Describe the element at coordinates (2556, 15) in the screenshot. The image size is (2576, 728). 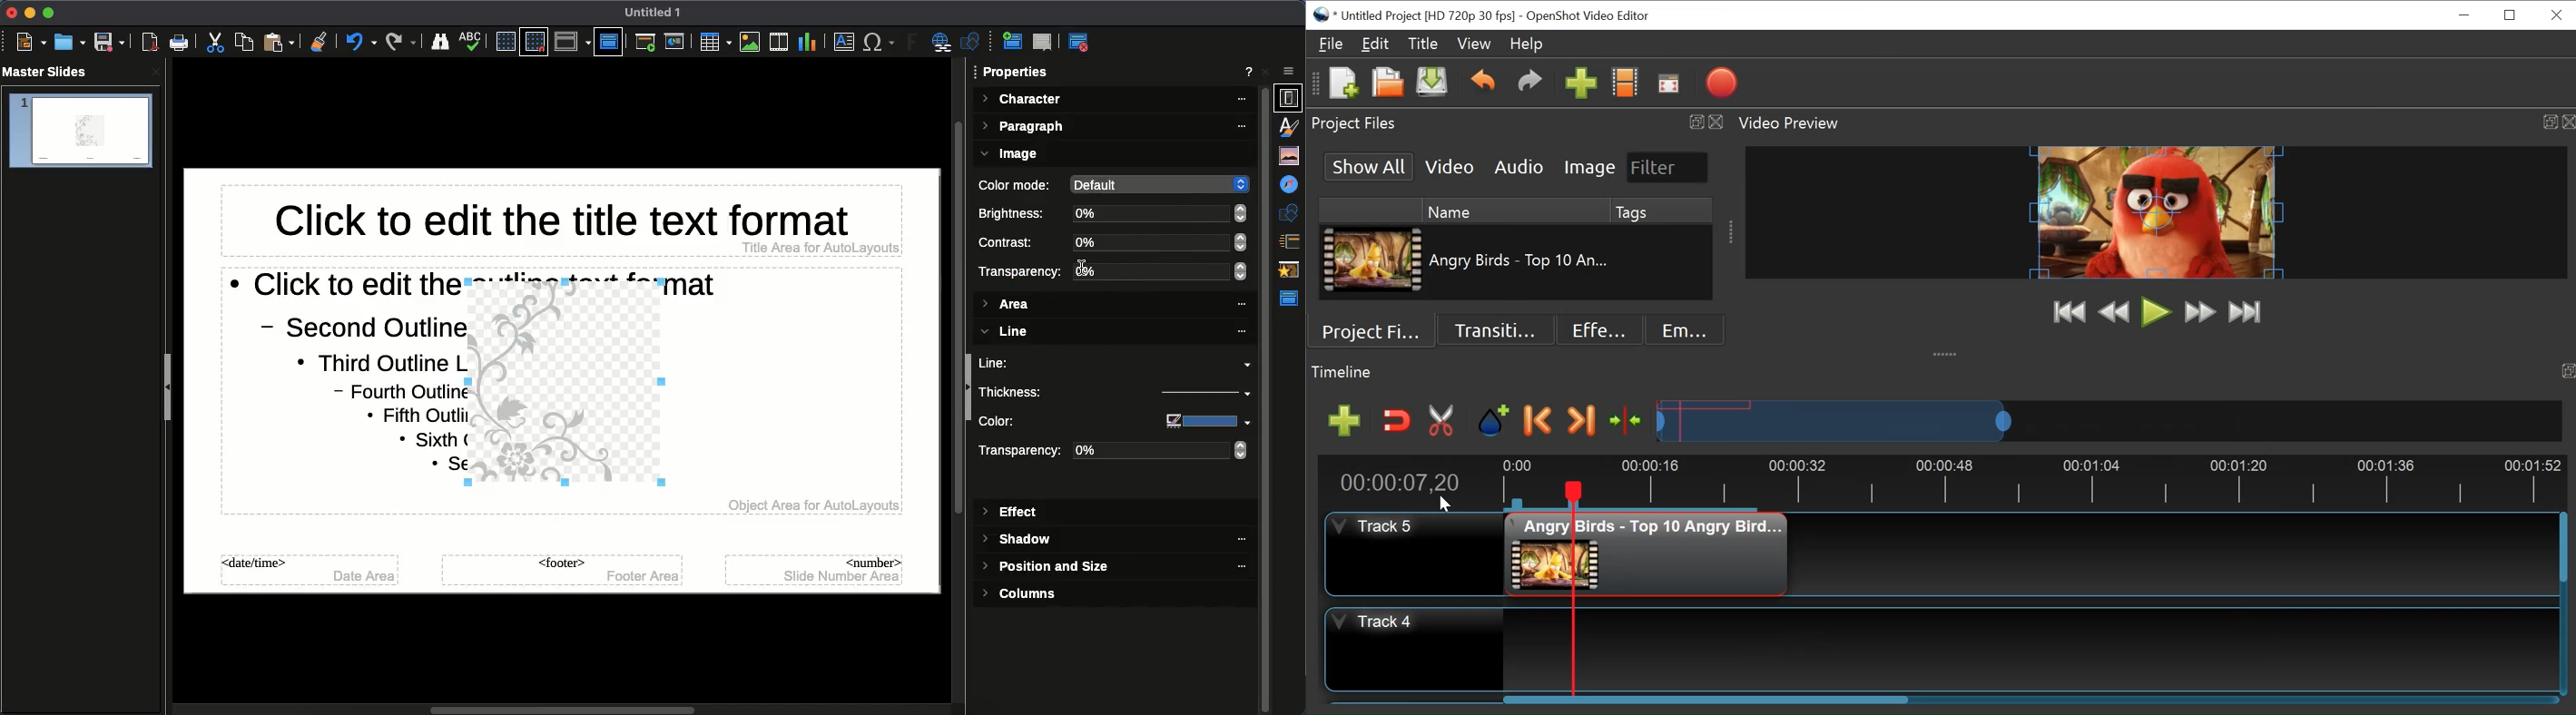
I see `Close` at that location.